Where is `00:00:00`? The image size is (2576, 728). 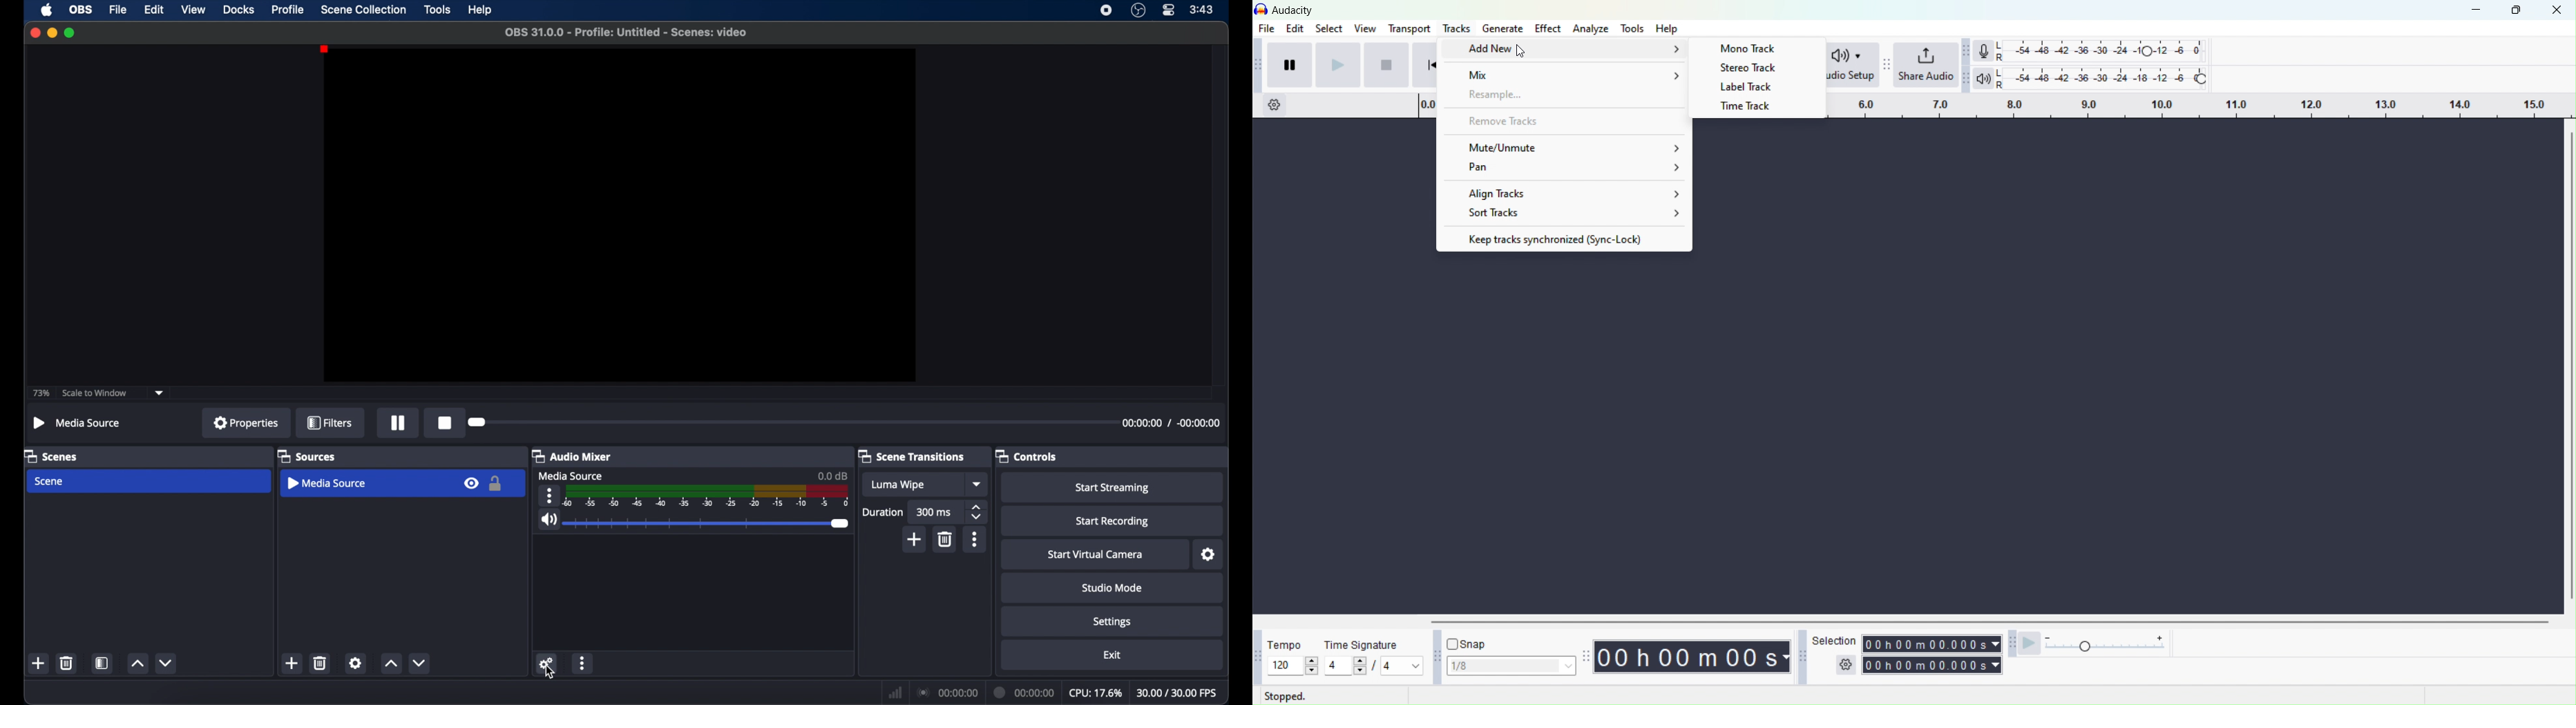 00:00:00 is located at coordinates (1025, 693).